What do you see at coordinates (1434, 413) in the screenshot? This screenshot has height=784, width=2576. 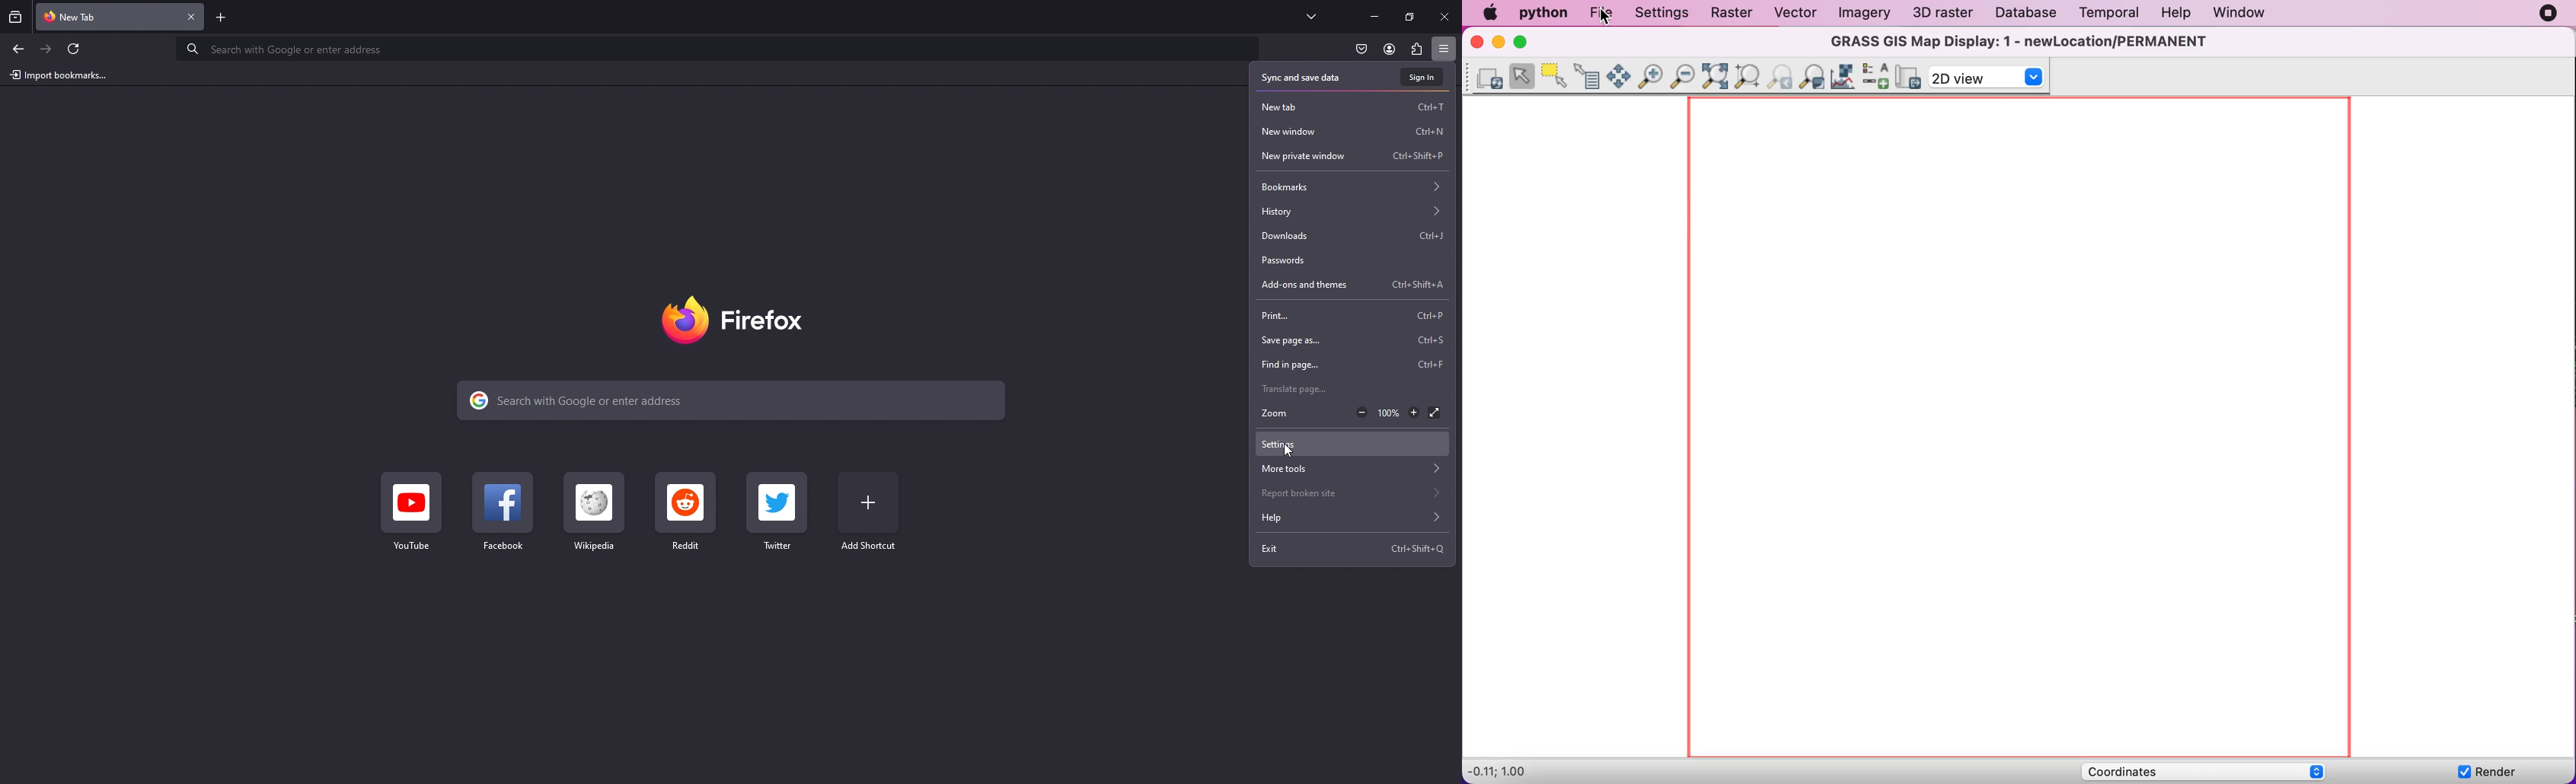 I see `full screen` at bounding box center [1434, 413].